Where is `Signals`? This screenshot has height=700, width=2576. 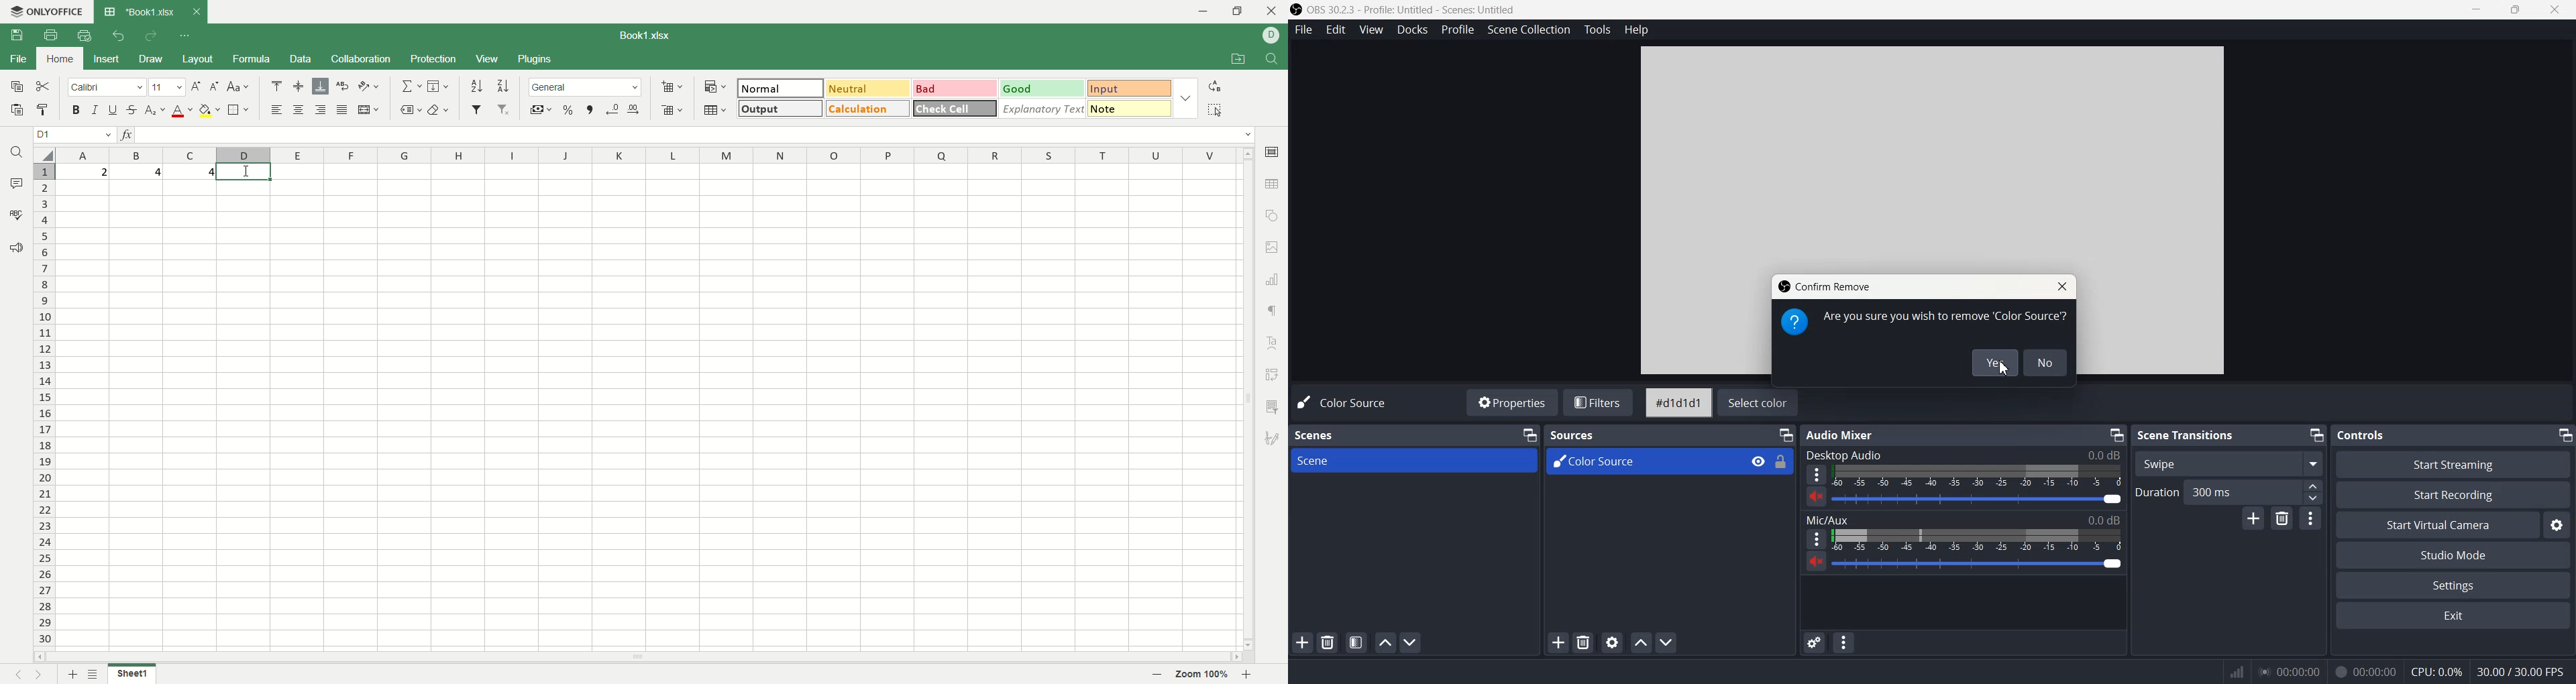 Signals is located at coordinates (2231, 671).